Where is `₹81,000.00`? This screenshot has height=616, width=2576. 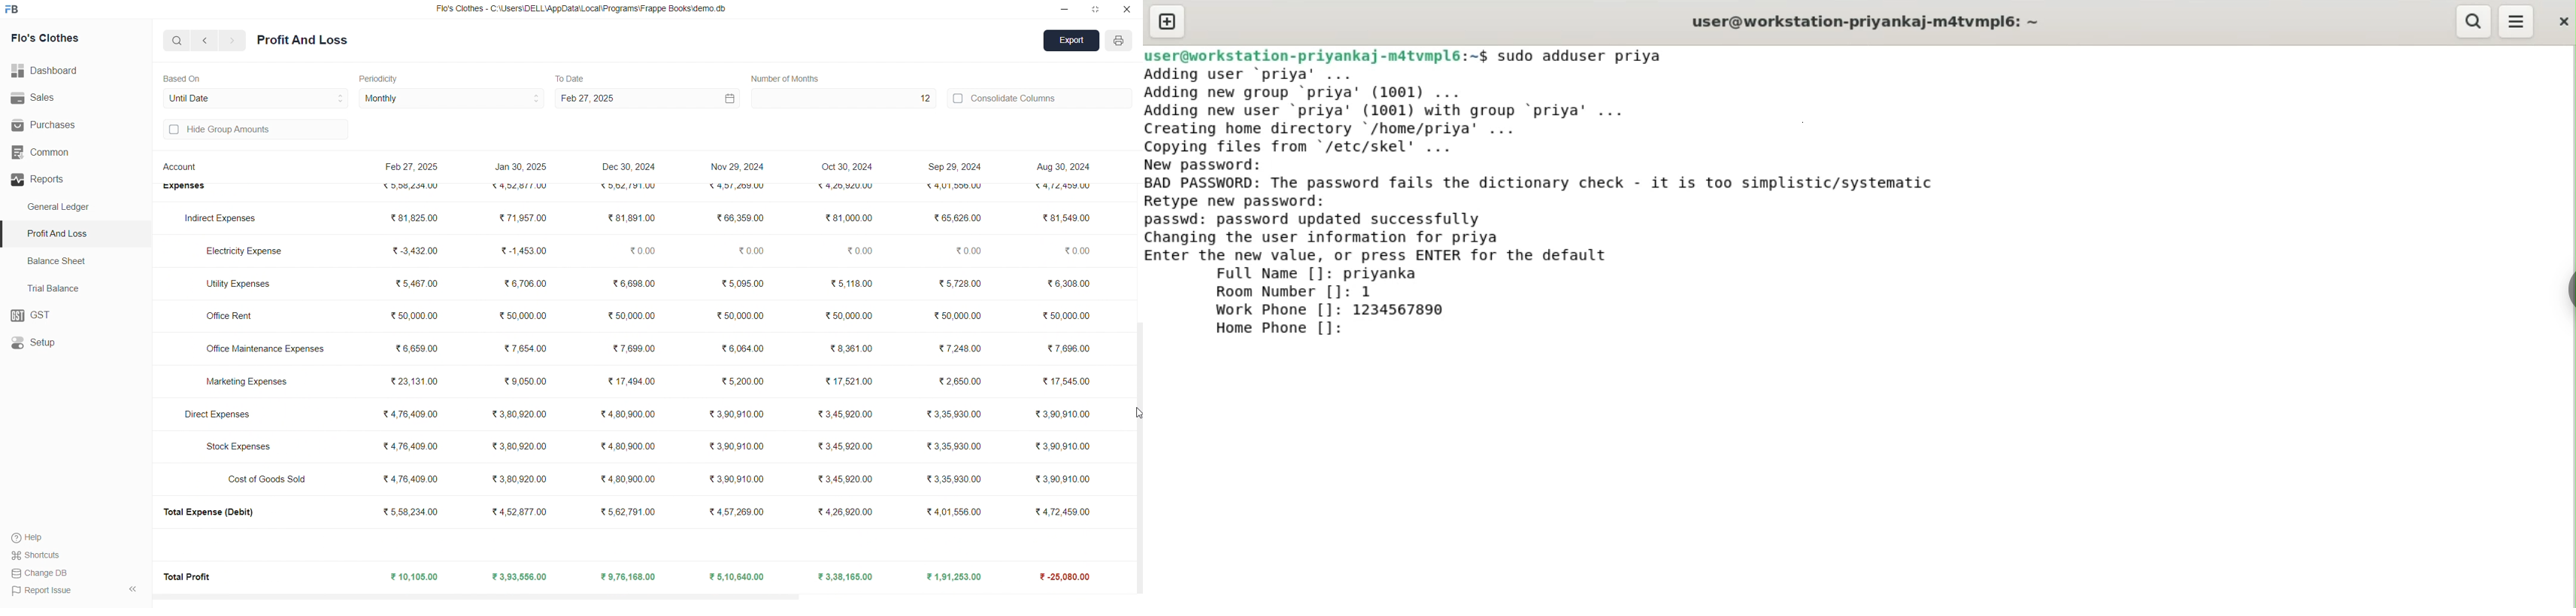
₹81,000.00 is located at coordinates (843, 218).